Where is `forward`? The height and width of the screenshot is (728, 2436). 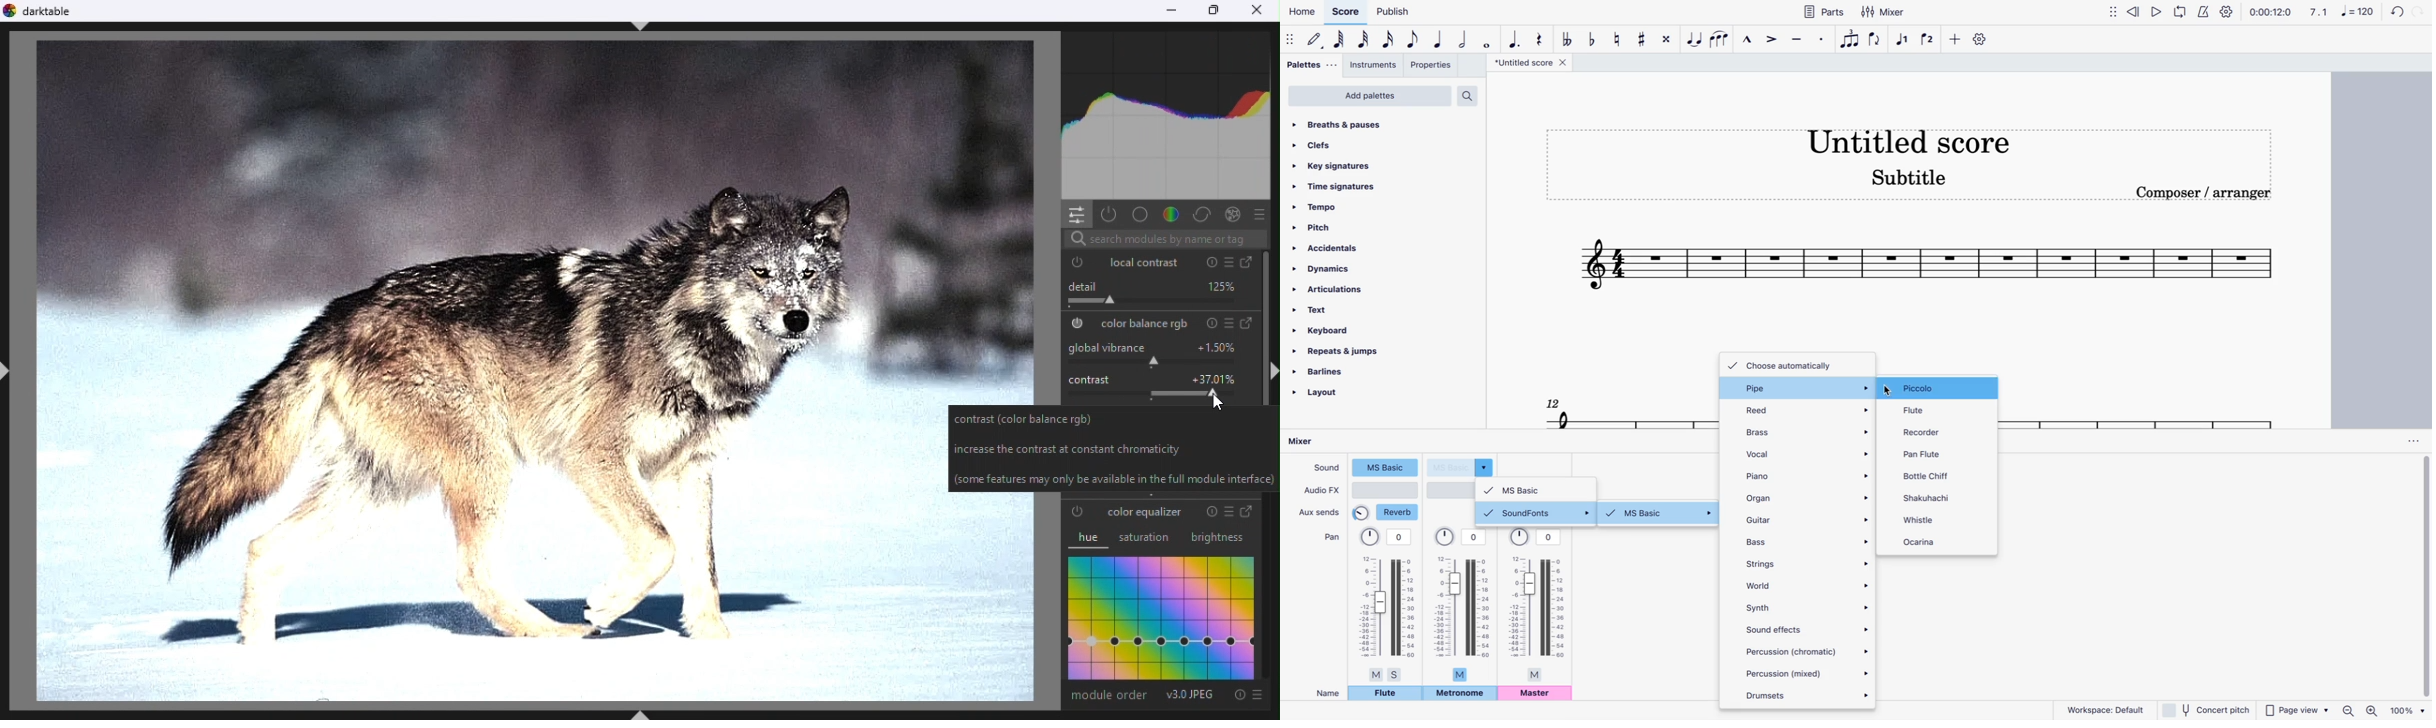
forward is located at coordinates (2421, 11).